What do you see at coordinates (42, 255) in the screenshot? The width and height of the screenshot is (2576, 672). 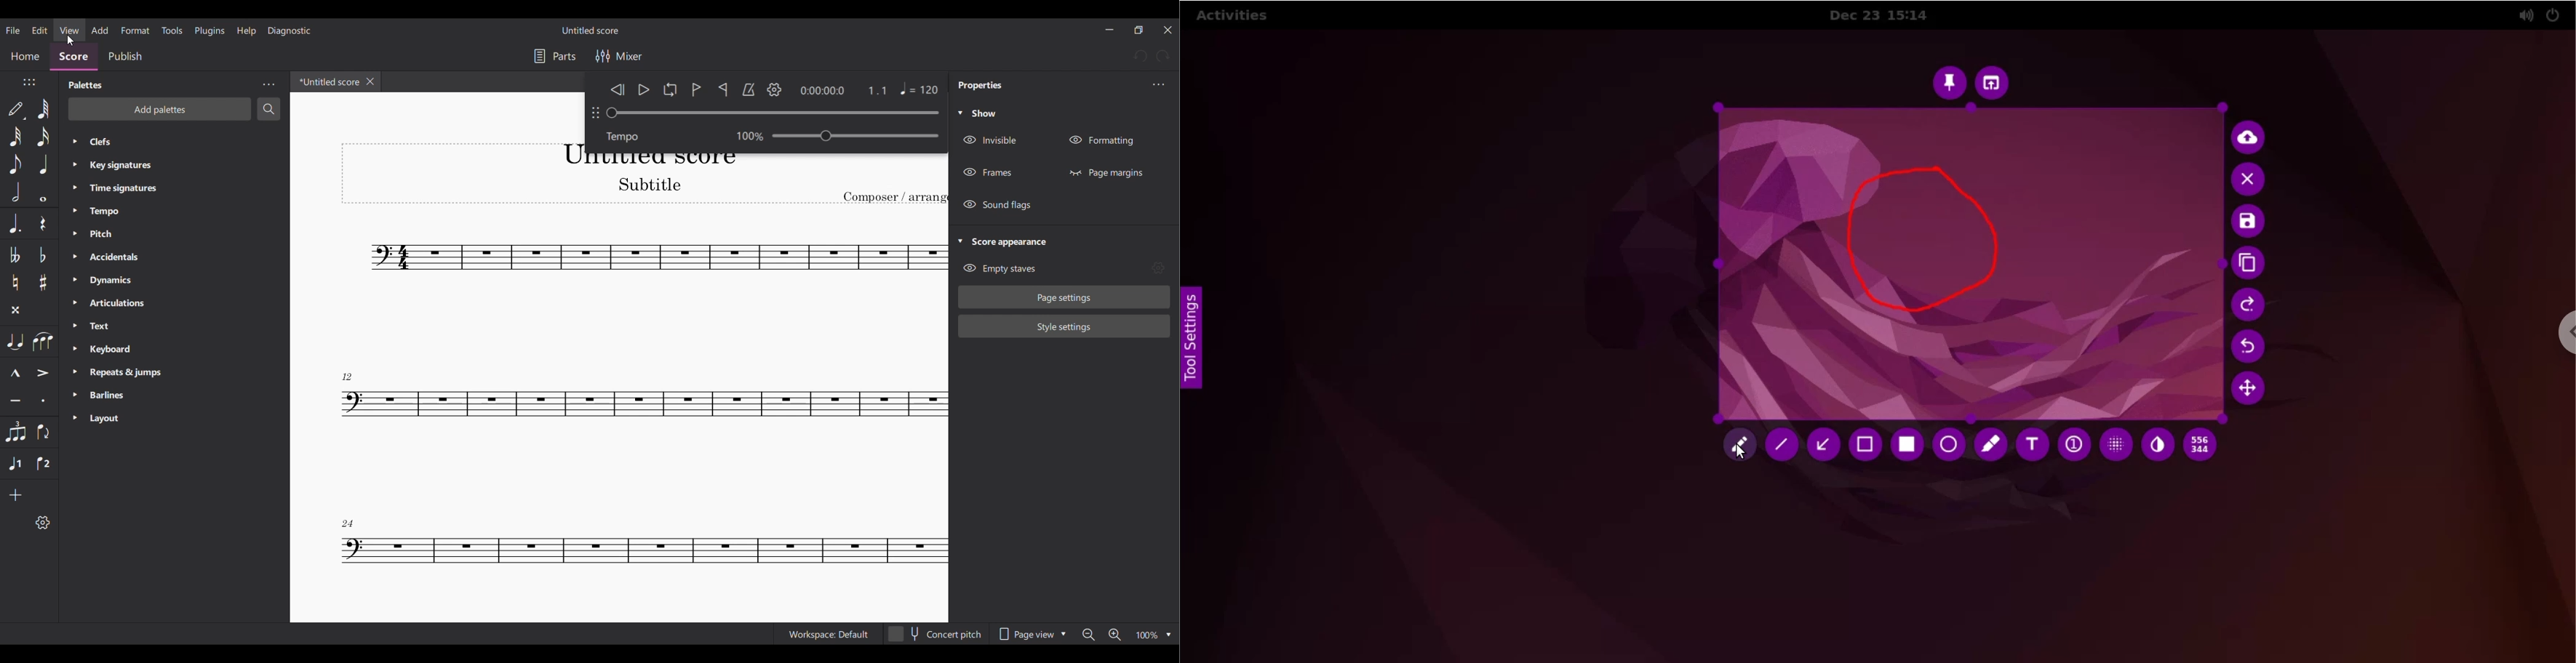 I see `Toggle flat` at bounding box center [42, 255].